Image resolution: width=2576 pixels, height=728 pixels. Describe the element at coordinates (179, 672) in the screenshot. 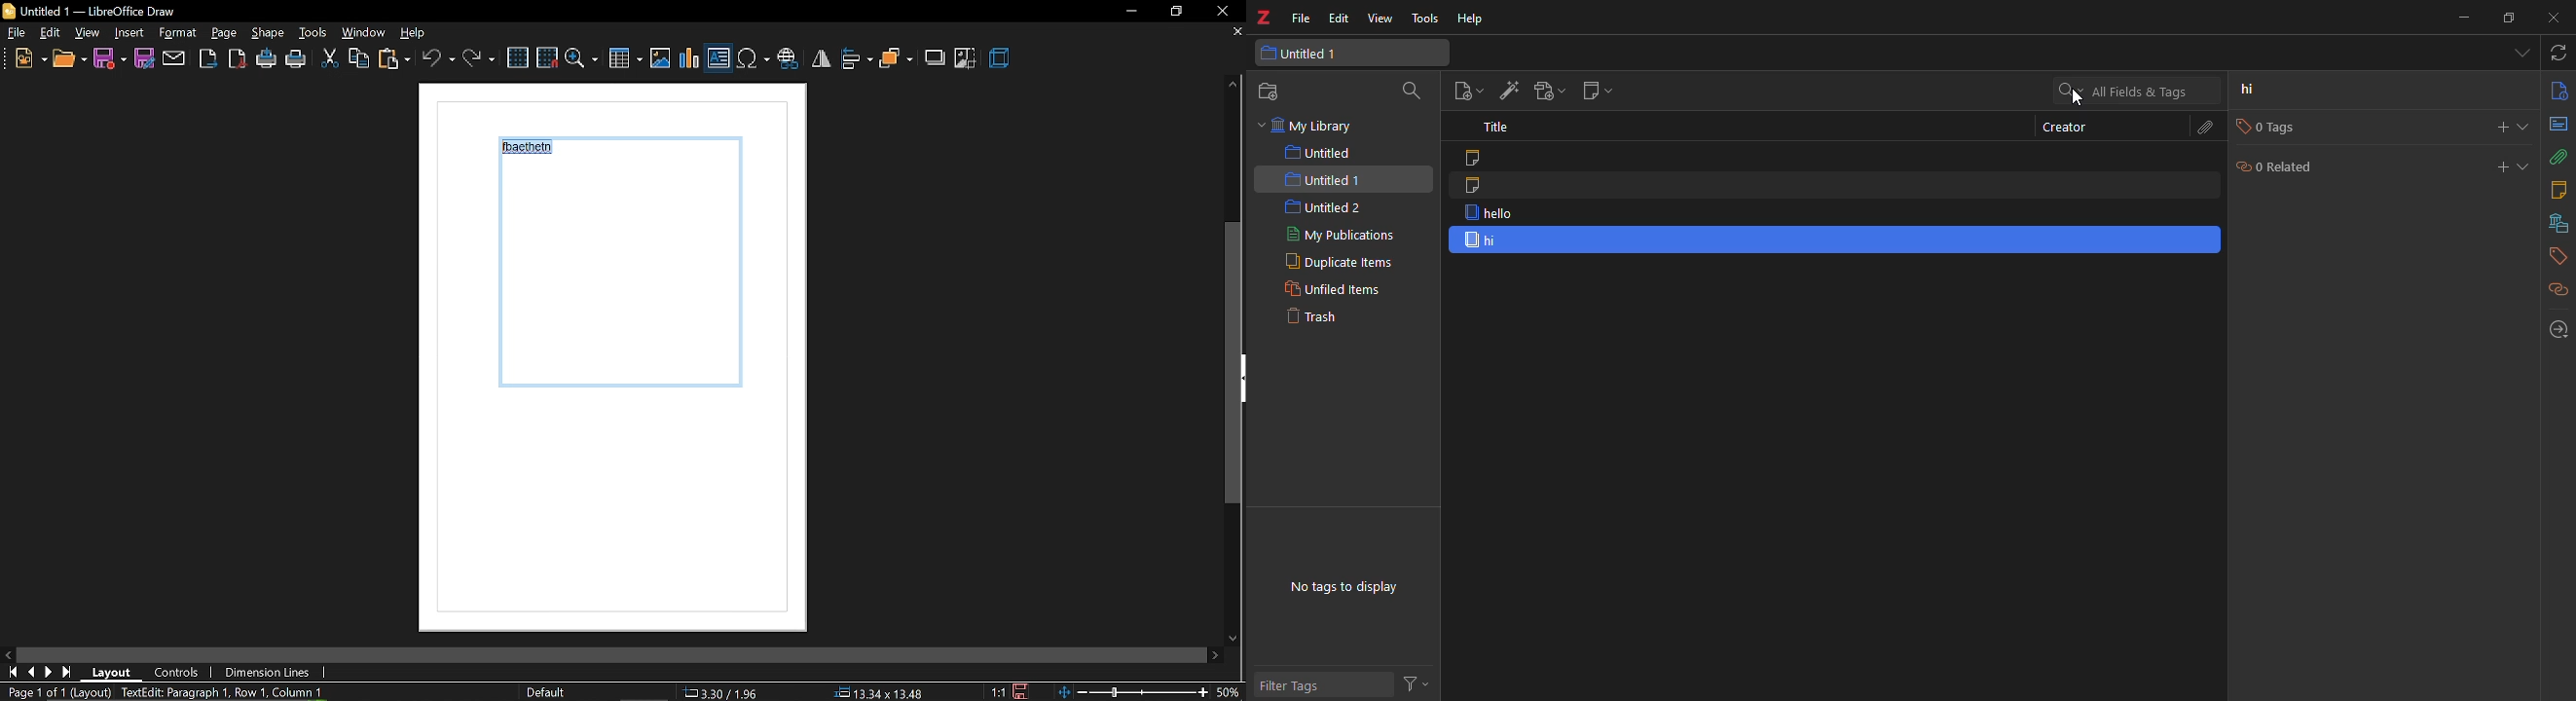

I see `controls` at that location.